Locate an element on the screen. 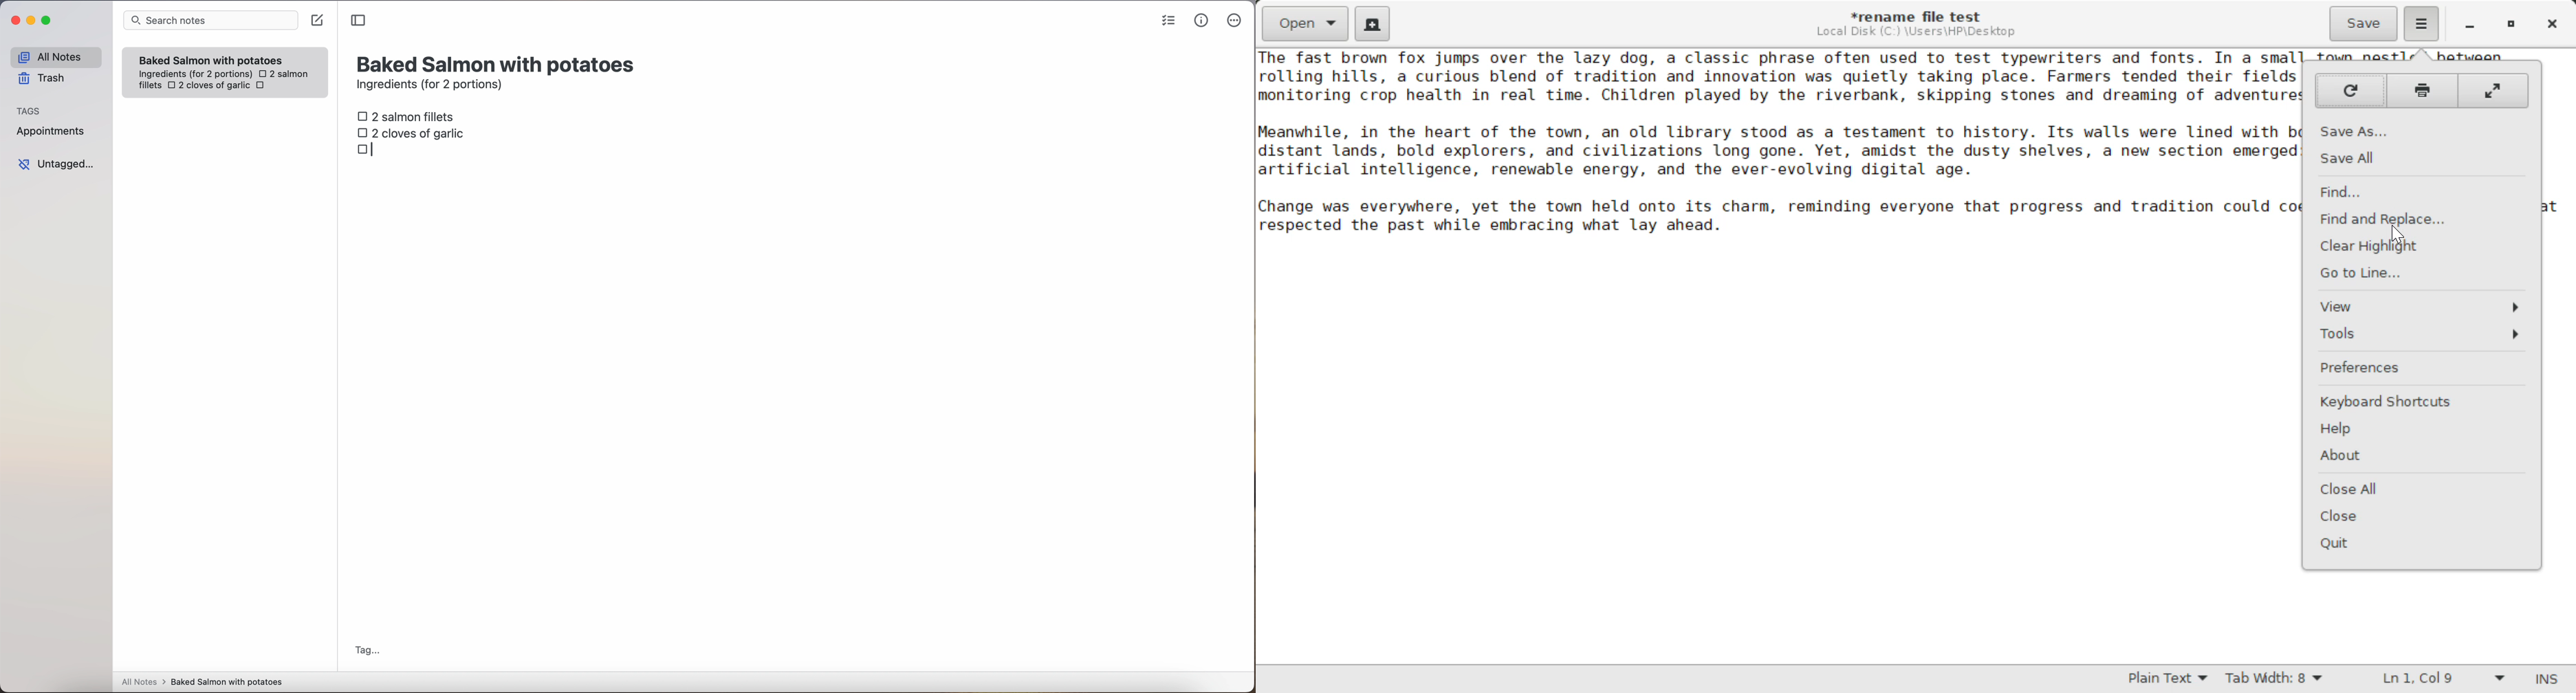 The image size is (2576, 700). appointments tag is located at coordinates (52, 129).